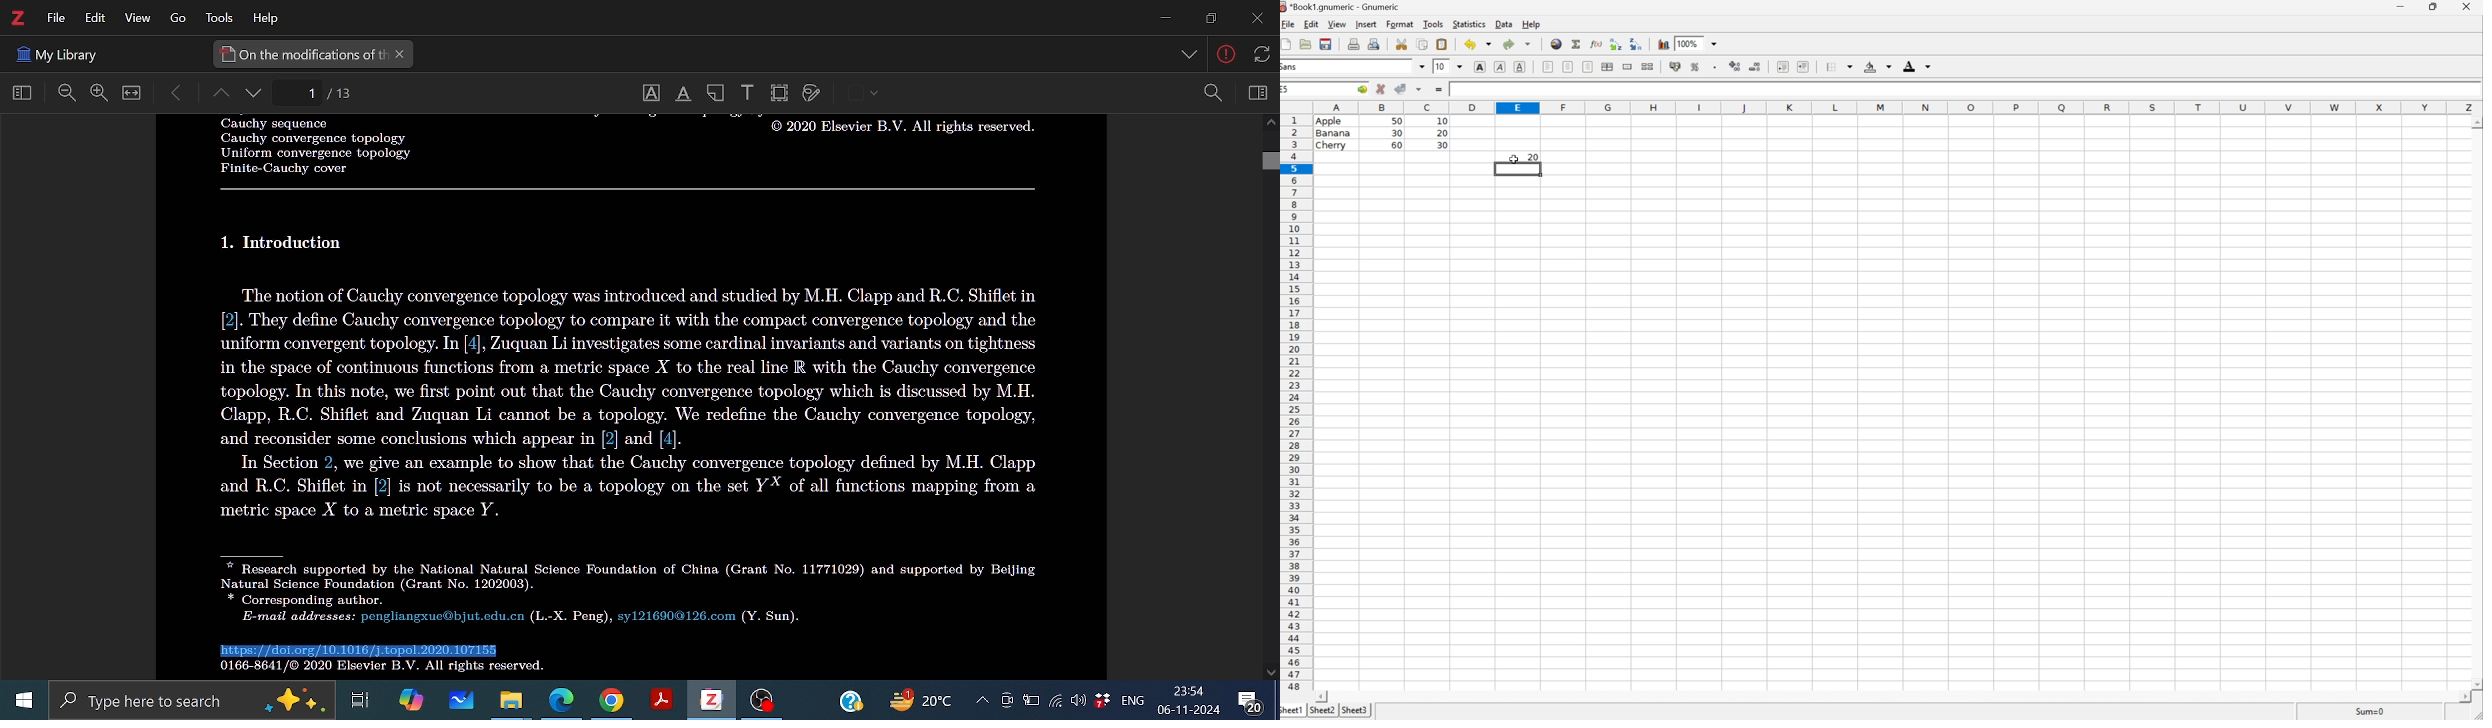  Describe the element at coordinates (1687, 42) in the screenshot. I see `100%` at that location.